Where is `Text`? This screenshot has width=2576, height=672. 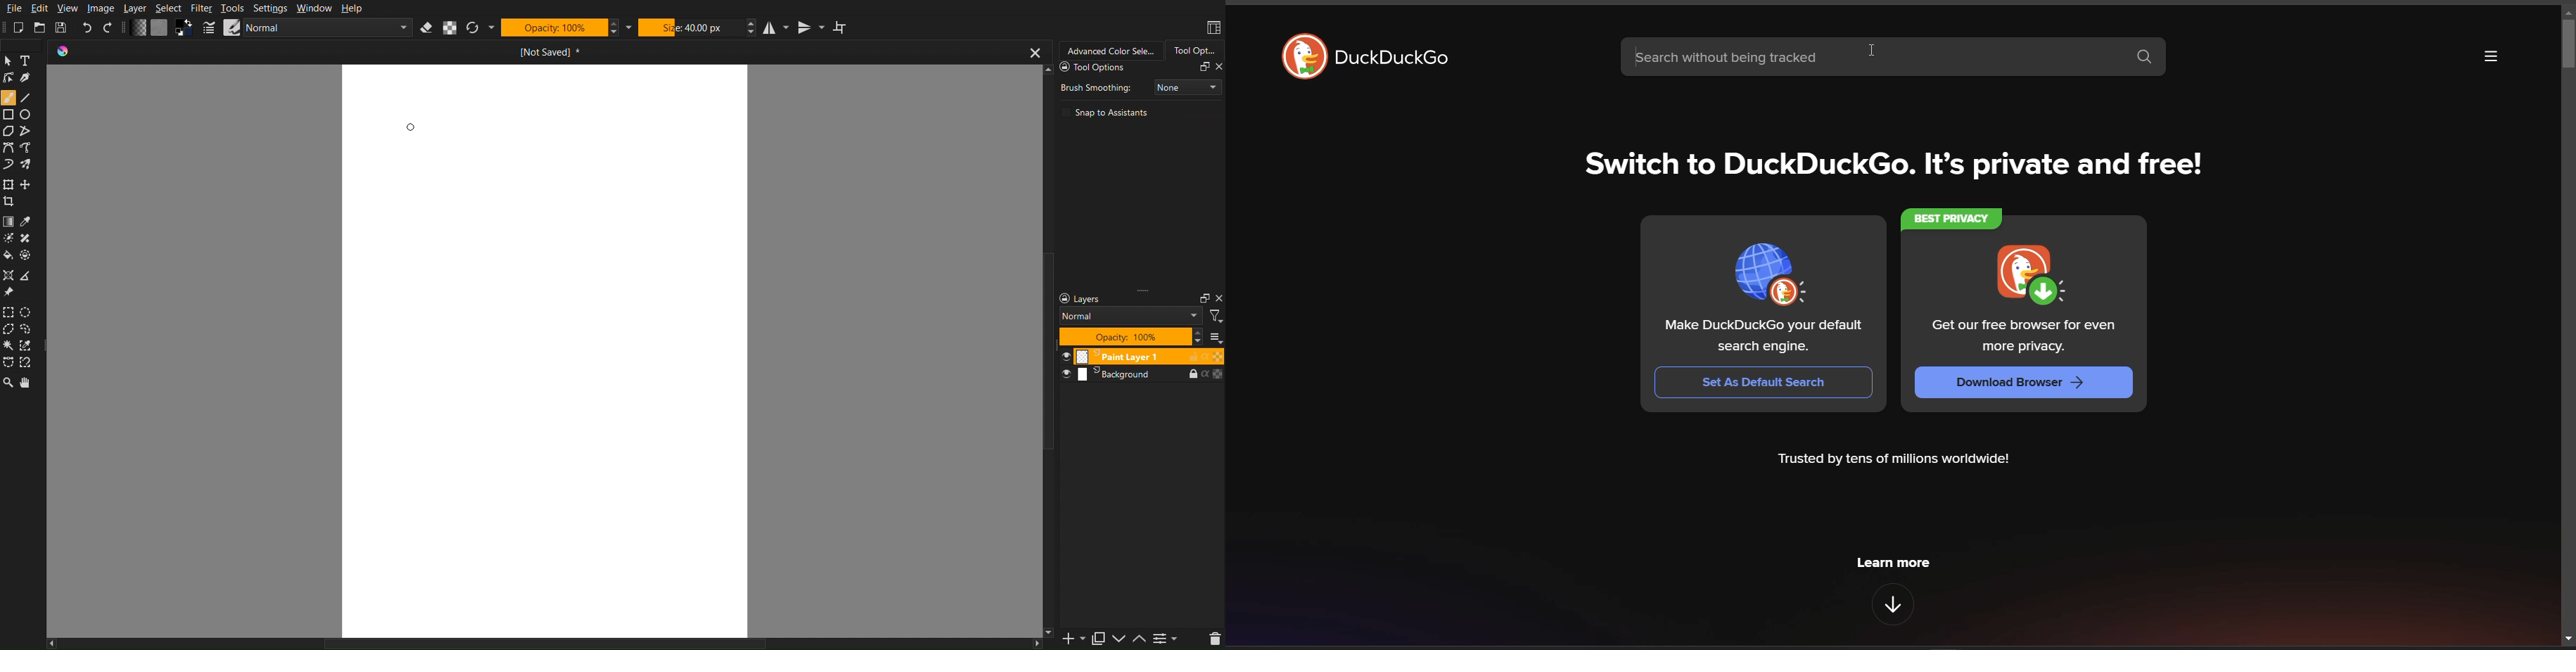
Text is located at coordinates (30, 62).